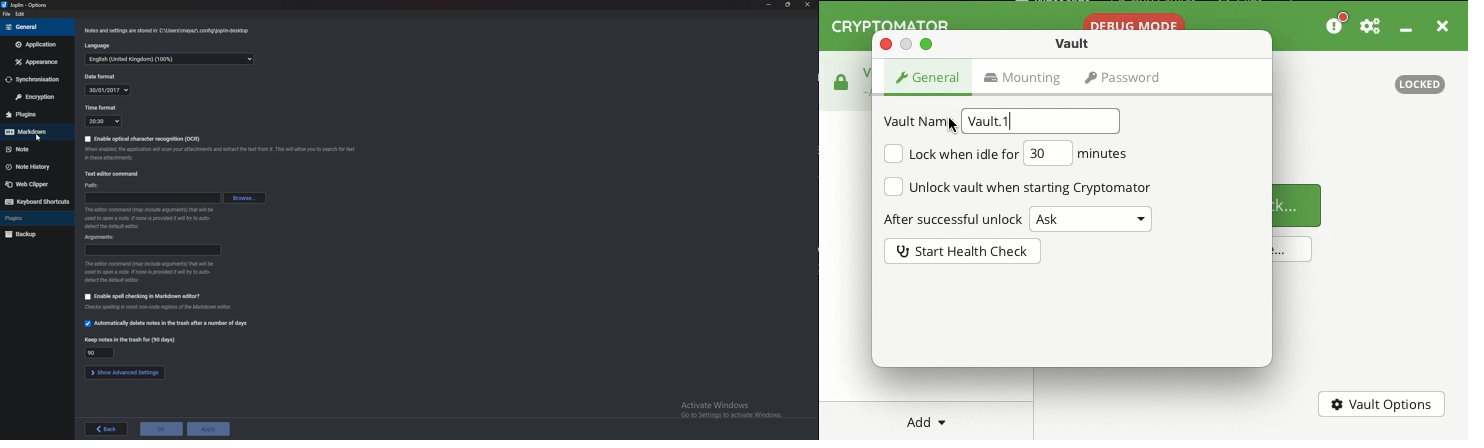 This screenshot has width=1484, height=448. Describe the element at coordinates (36, 45) in the screenshot. I see `Application` at that location.